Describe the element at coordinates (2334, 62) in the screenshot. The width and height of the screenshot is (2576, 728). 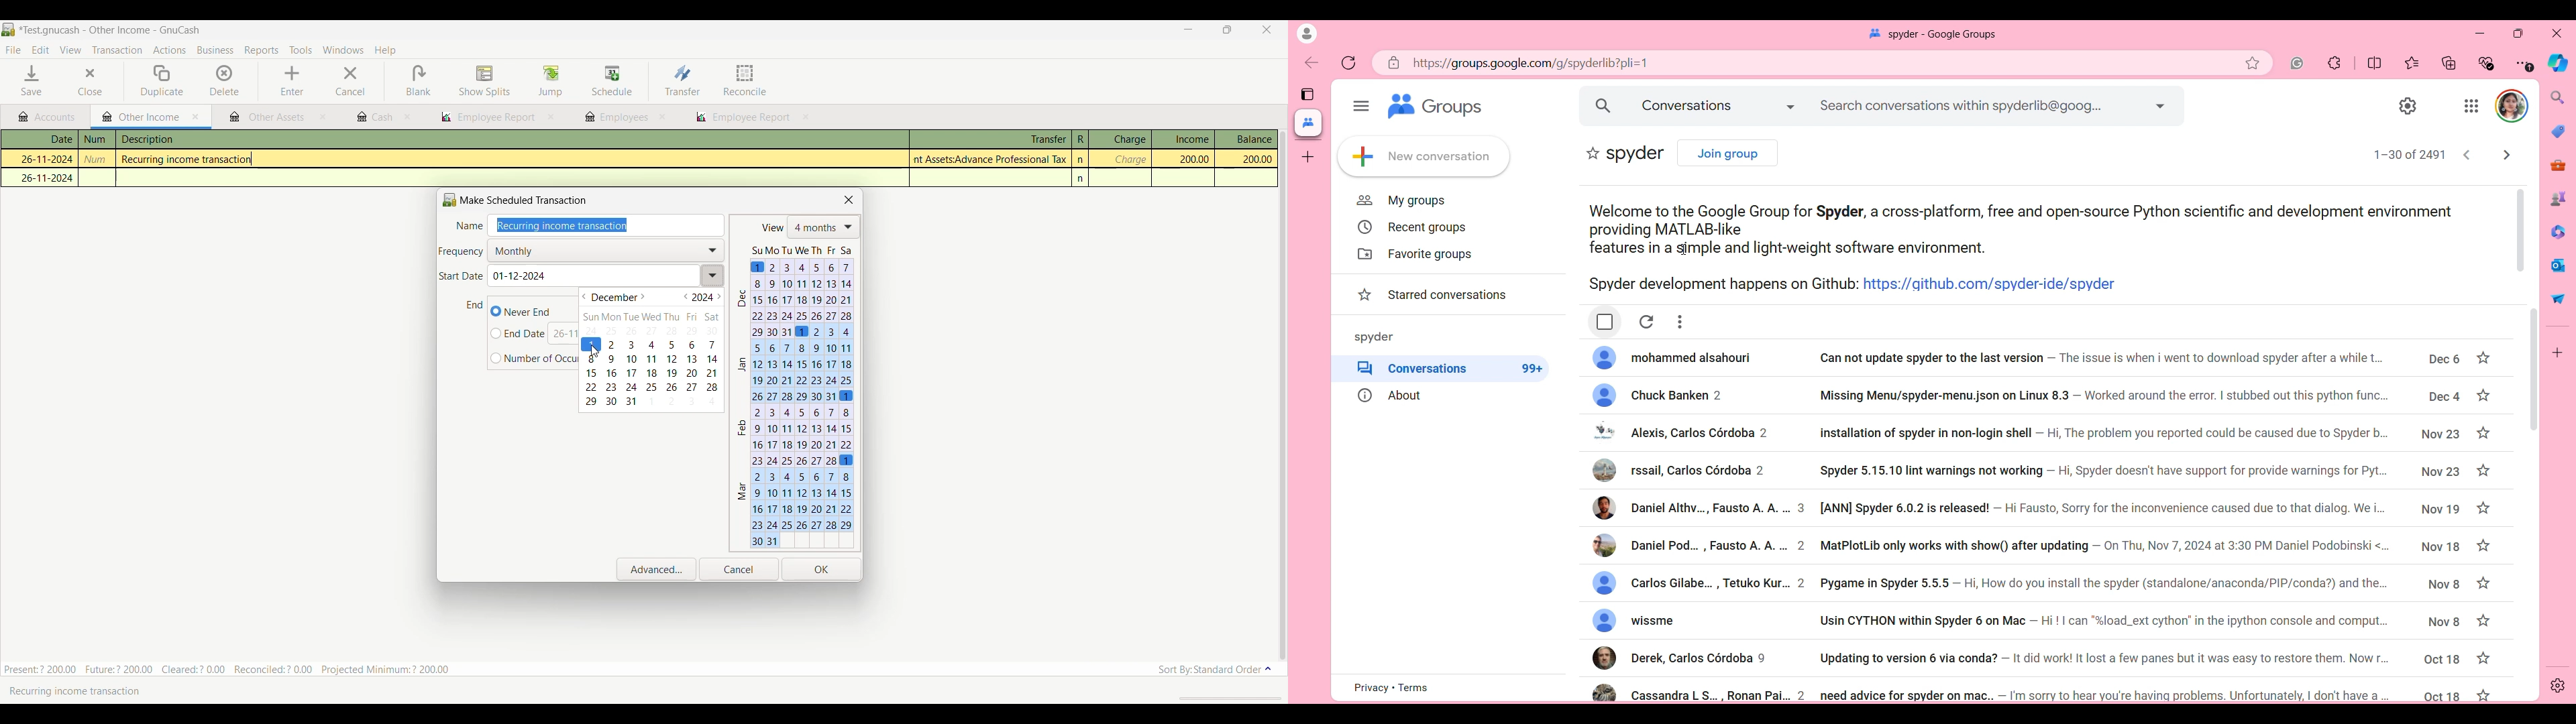
I see `Extensions` at that location.